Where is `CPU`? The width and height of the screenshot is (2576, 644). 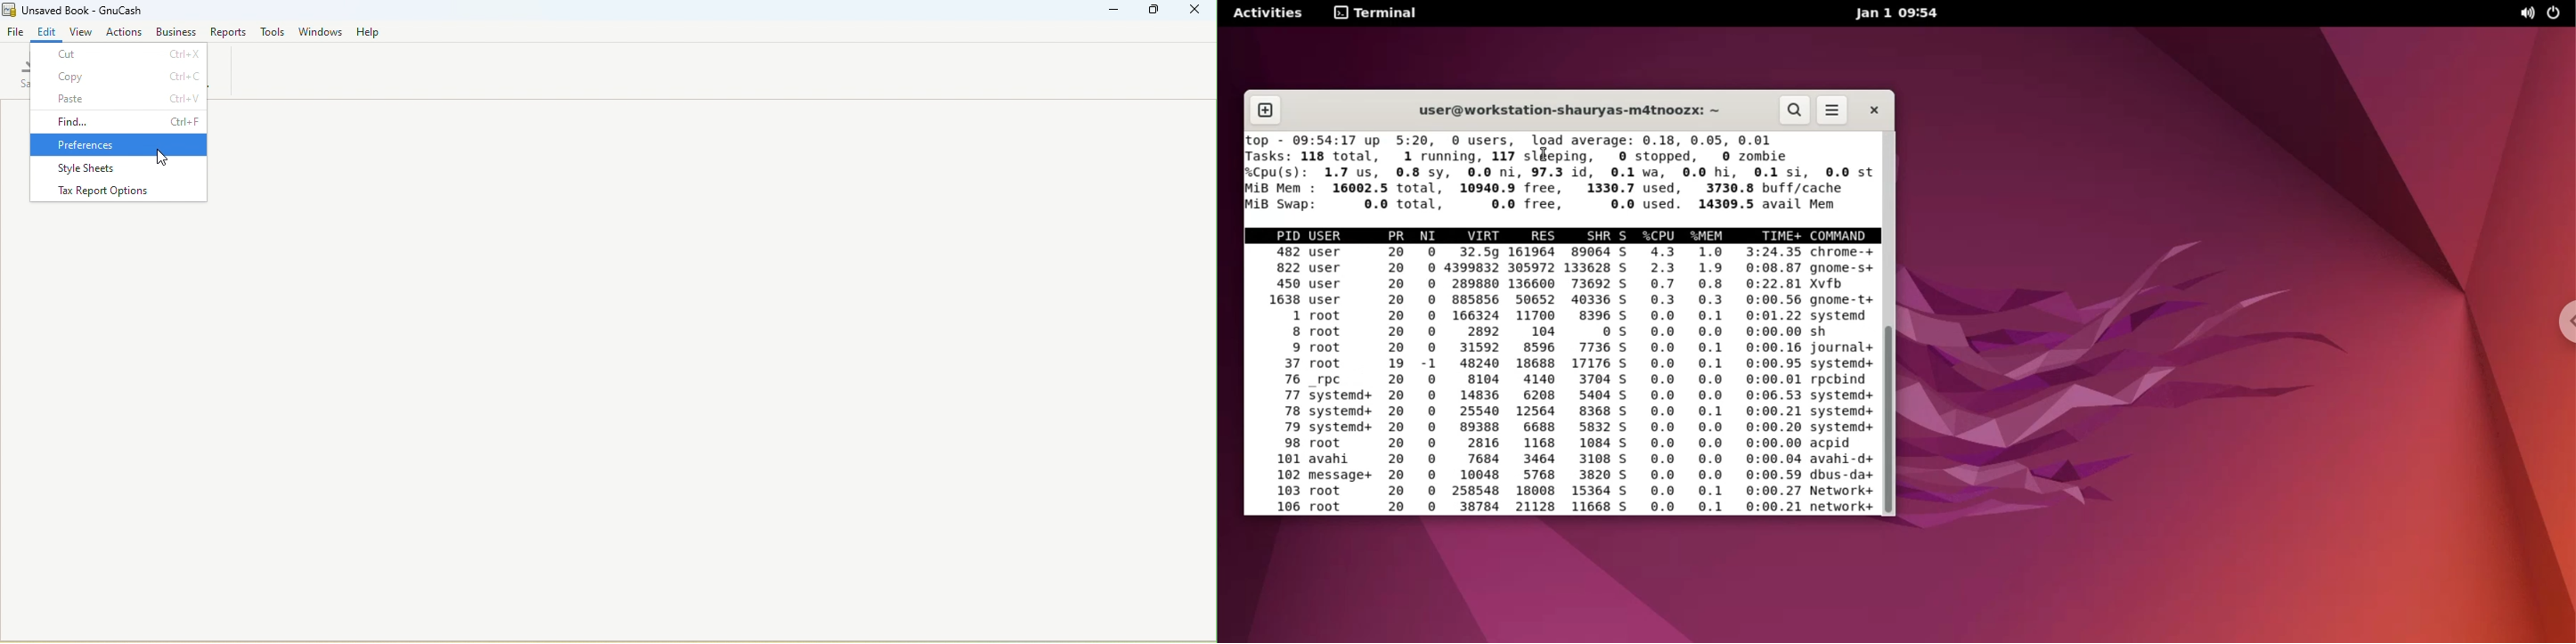 CPU is located at coordinates (1659, 234).